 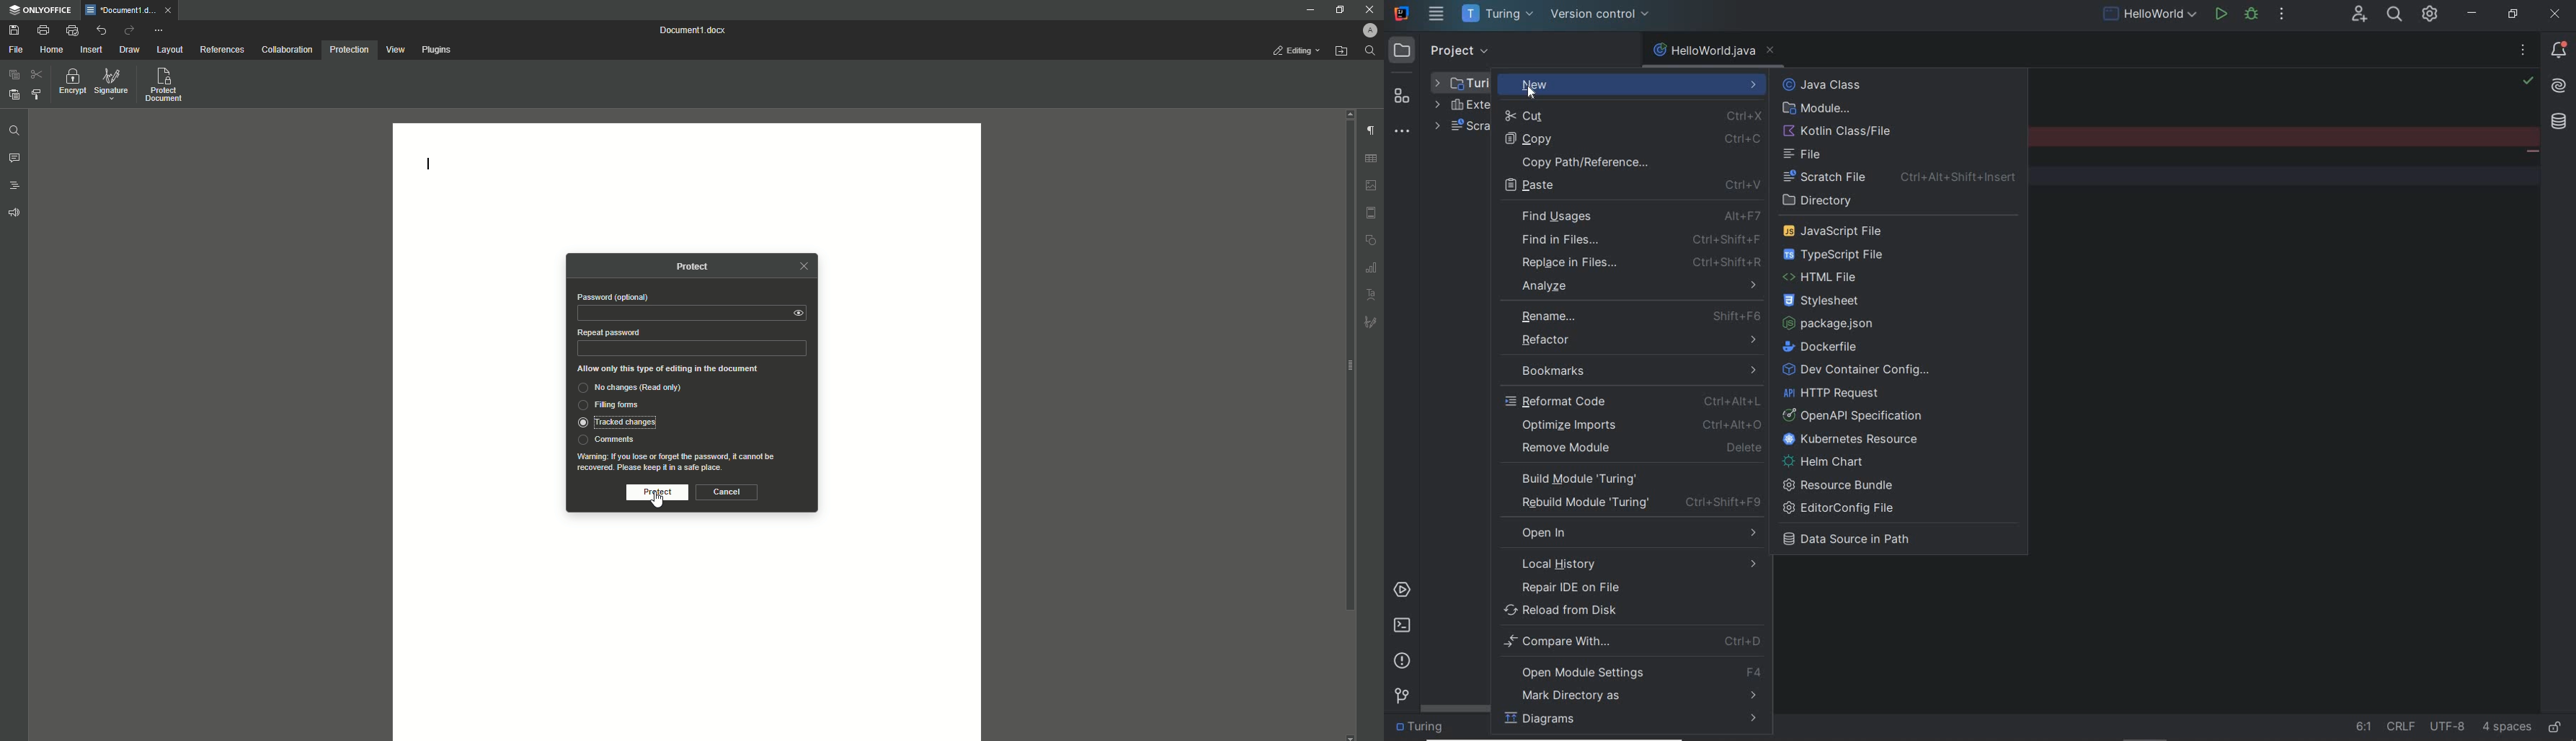 What do you see at coordinates (1296, 51) in the screenshot?
I see `Editing` at bounding box center [1296, 51].